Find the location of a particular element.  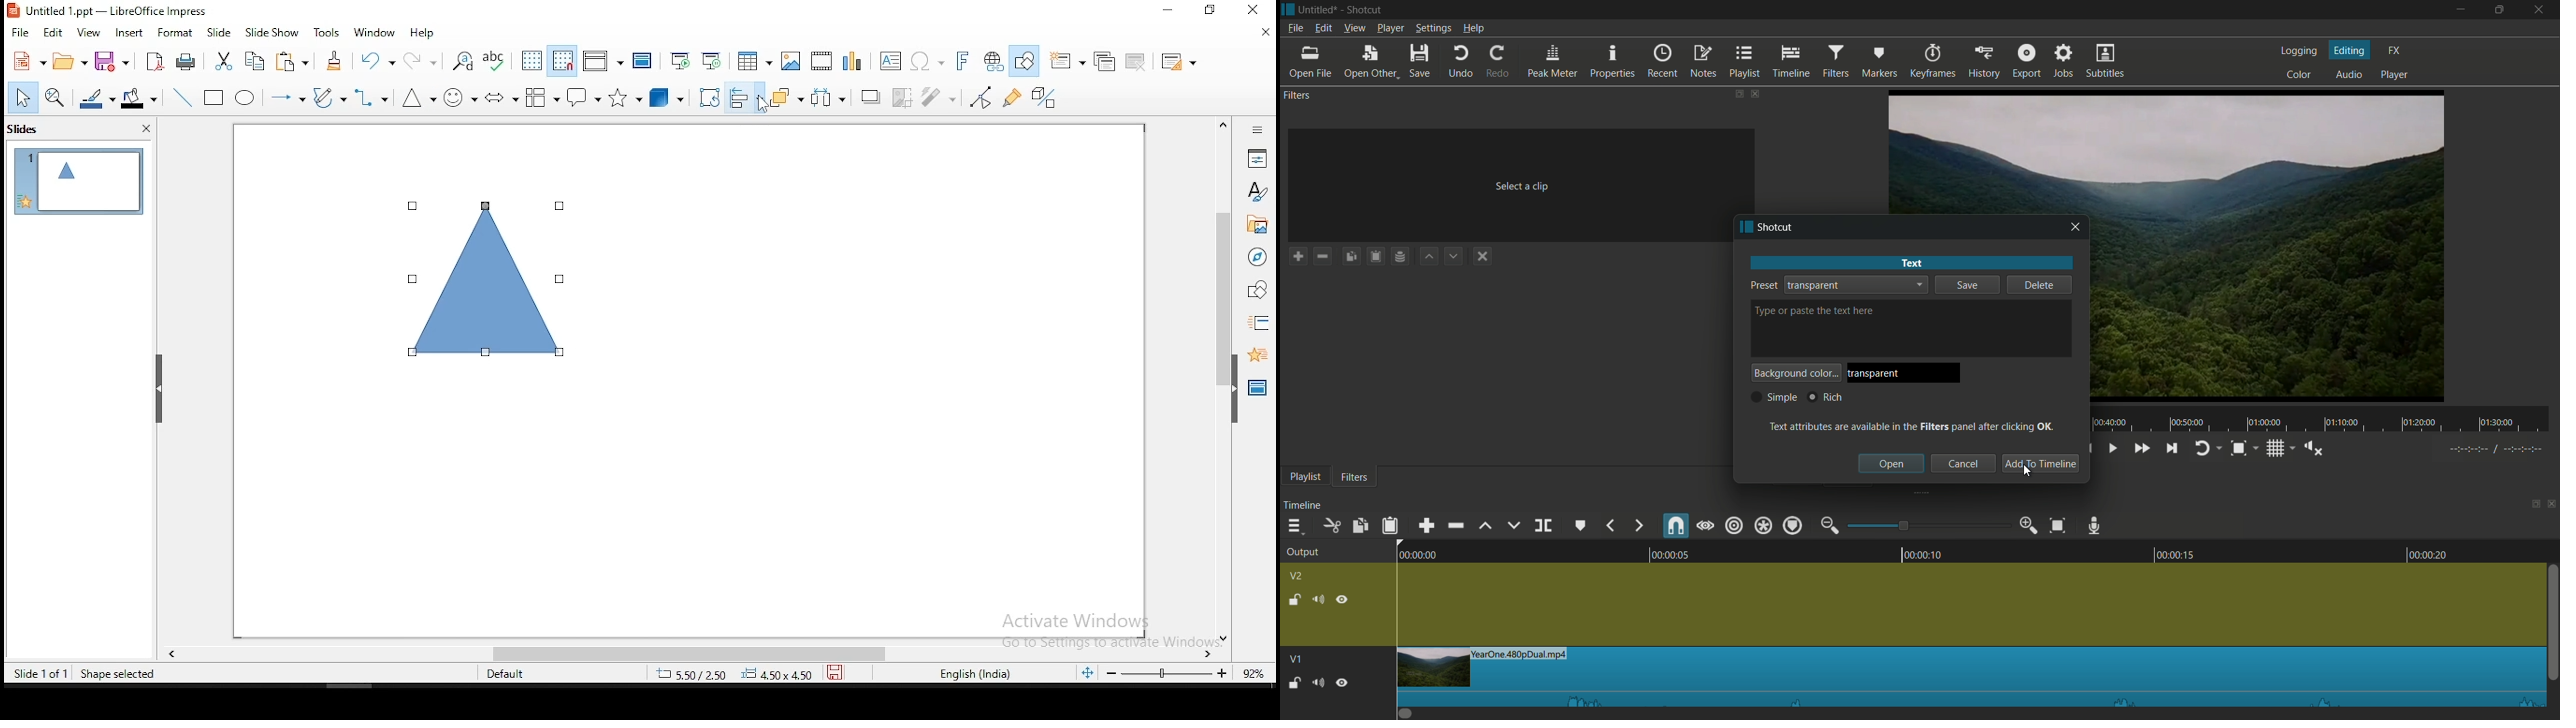

edit menu is located at coordinates (1323, 28).